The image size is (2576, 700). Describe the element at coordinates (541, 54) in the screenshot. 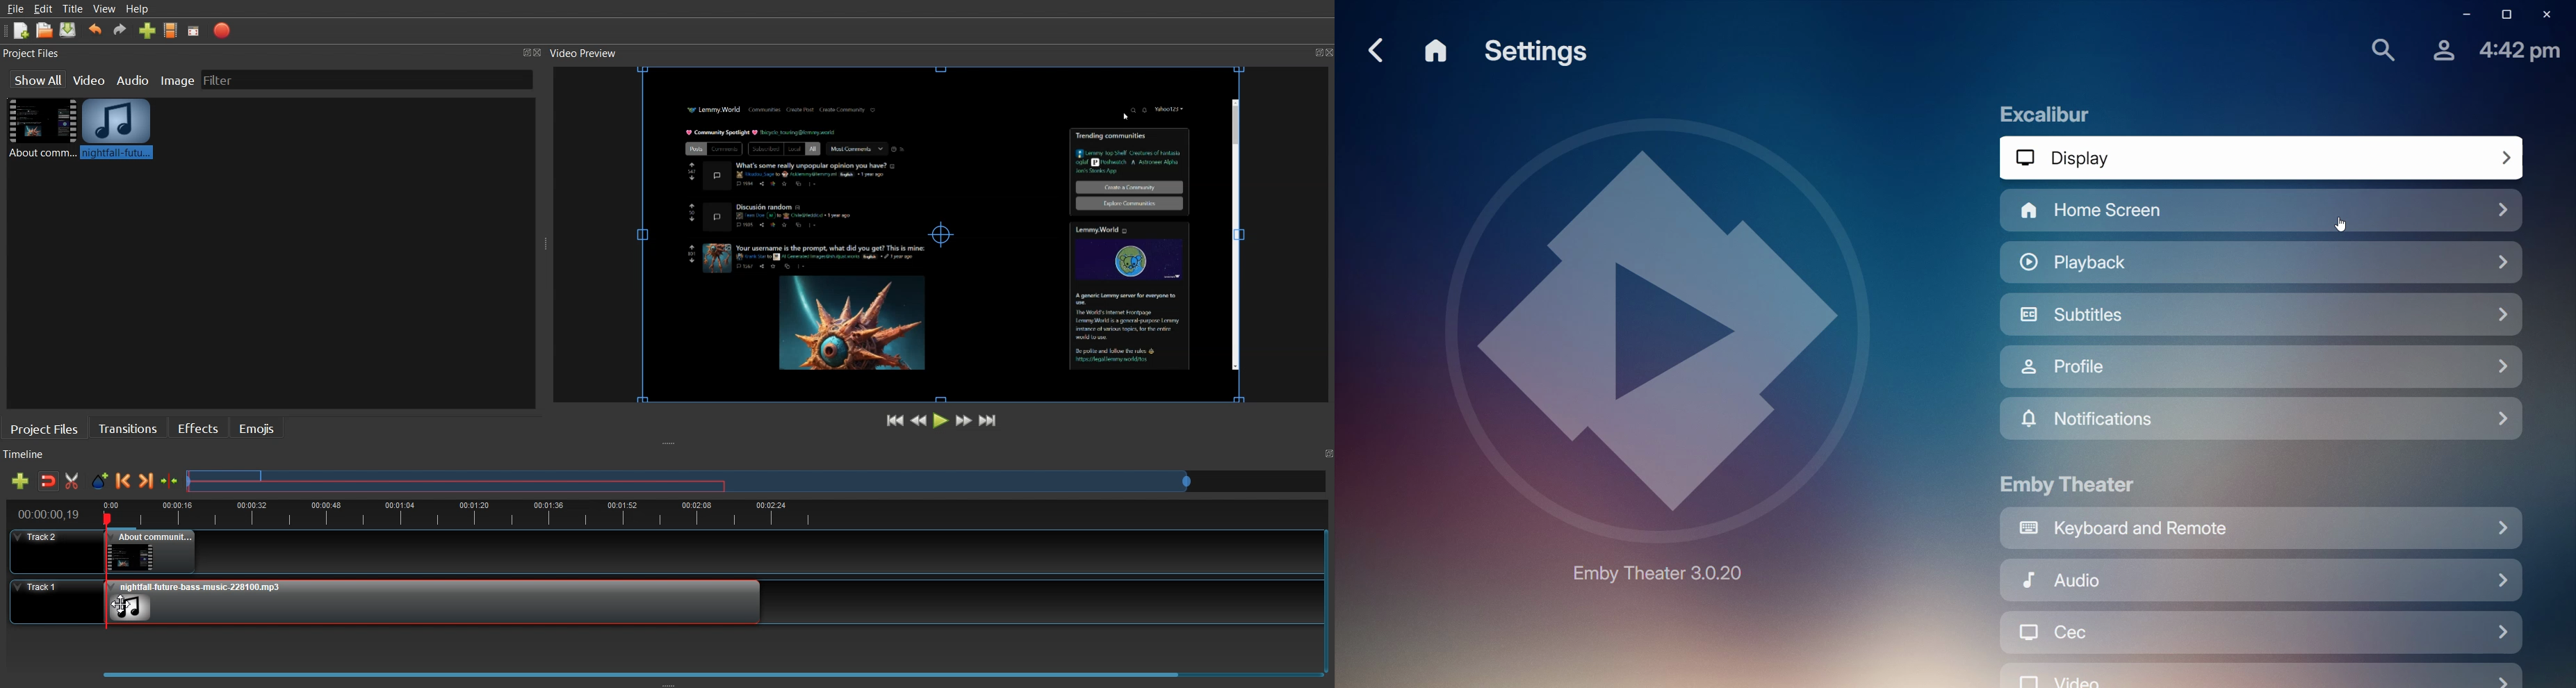

I see `Close` at that location.